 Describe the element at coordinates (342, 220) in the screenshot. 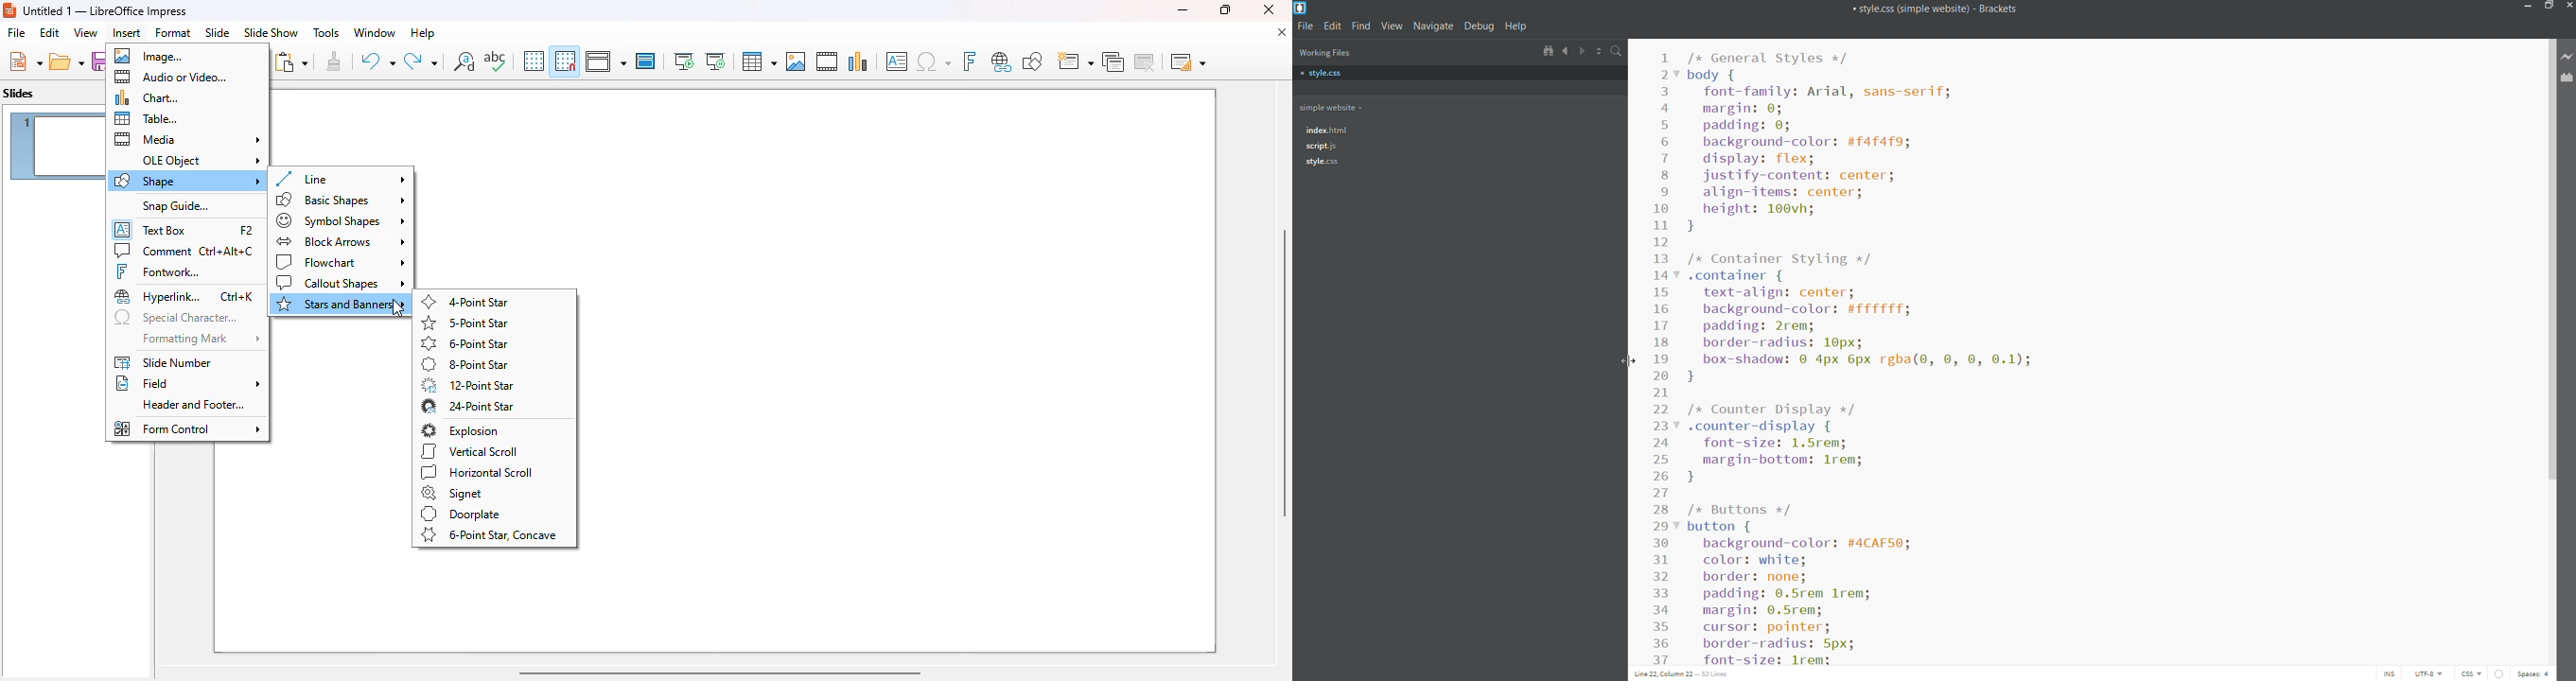

I see `symbol shapes` at that location.